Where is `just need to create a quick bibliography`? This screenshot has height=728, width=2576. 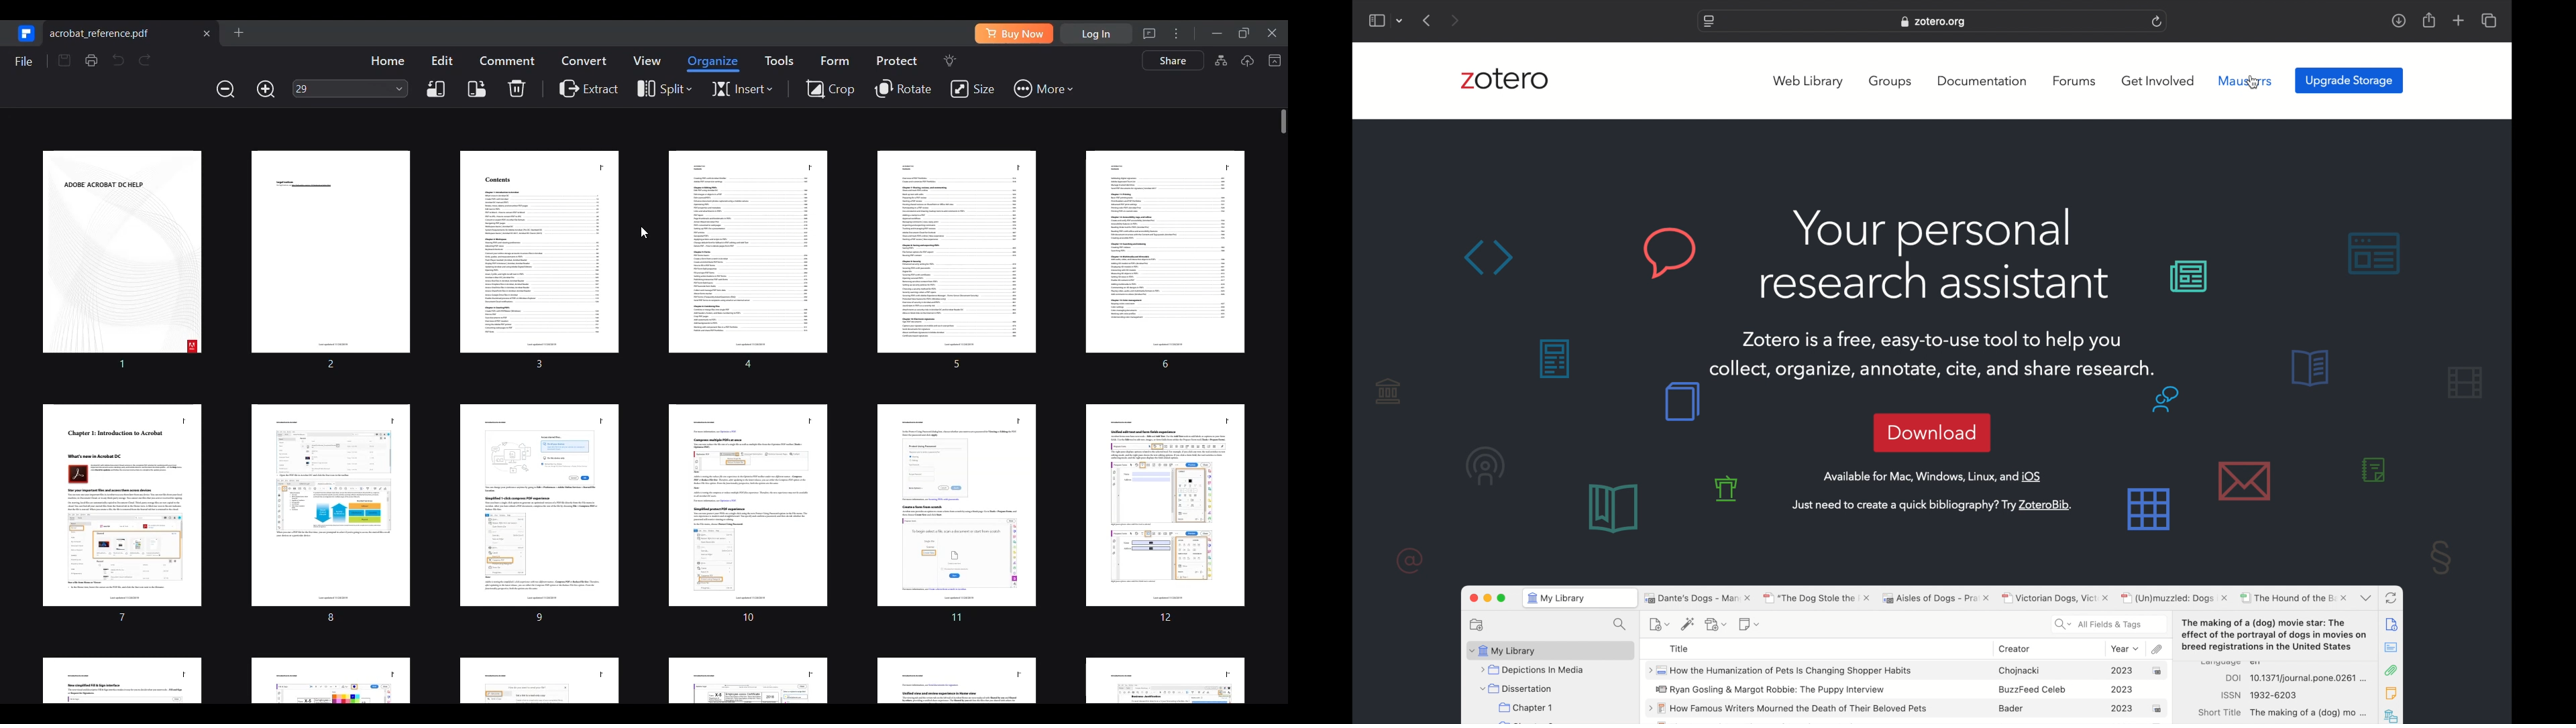
just need to create a quick bibliography is located at coordinates (1933, 504).